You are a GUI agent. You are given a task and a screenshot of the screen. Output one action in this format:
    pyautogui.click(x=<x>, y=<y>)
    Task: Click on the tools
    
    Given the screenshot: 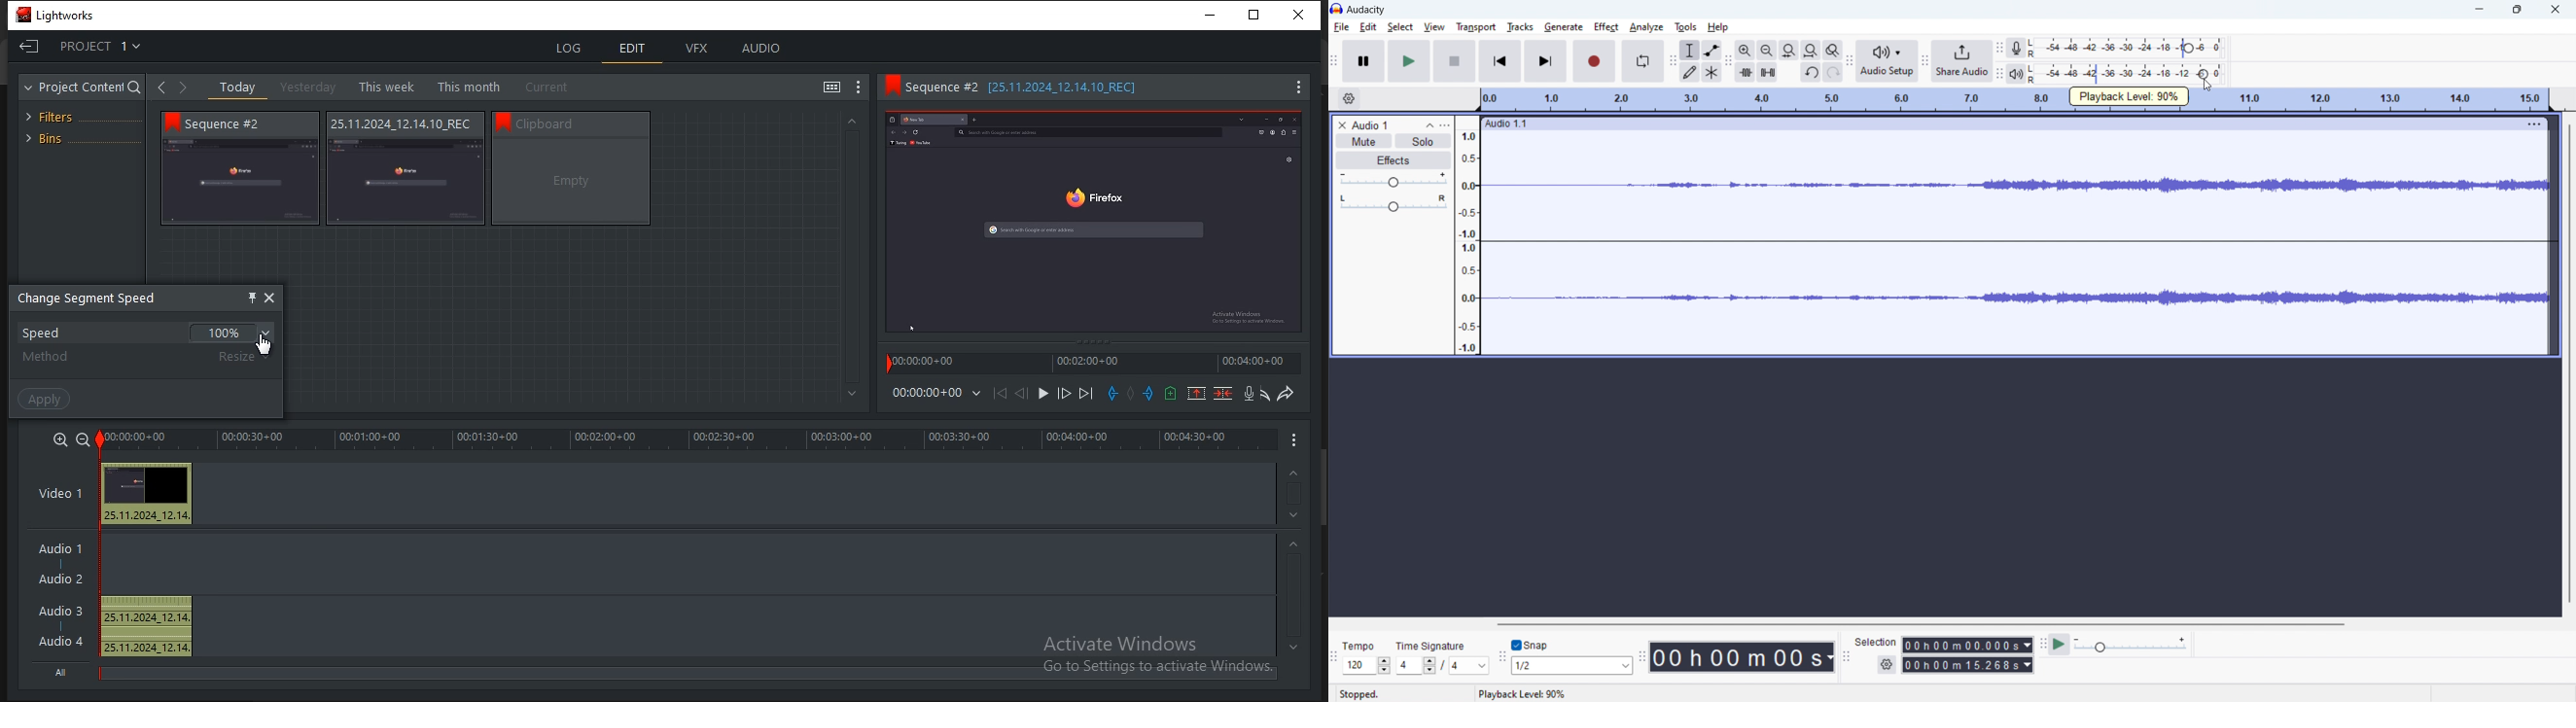 What is the action you would take?
    pyautogui.click(x=1686, y=27)
    